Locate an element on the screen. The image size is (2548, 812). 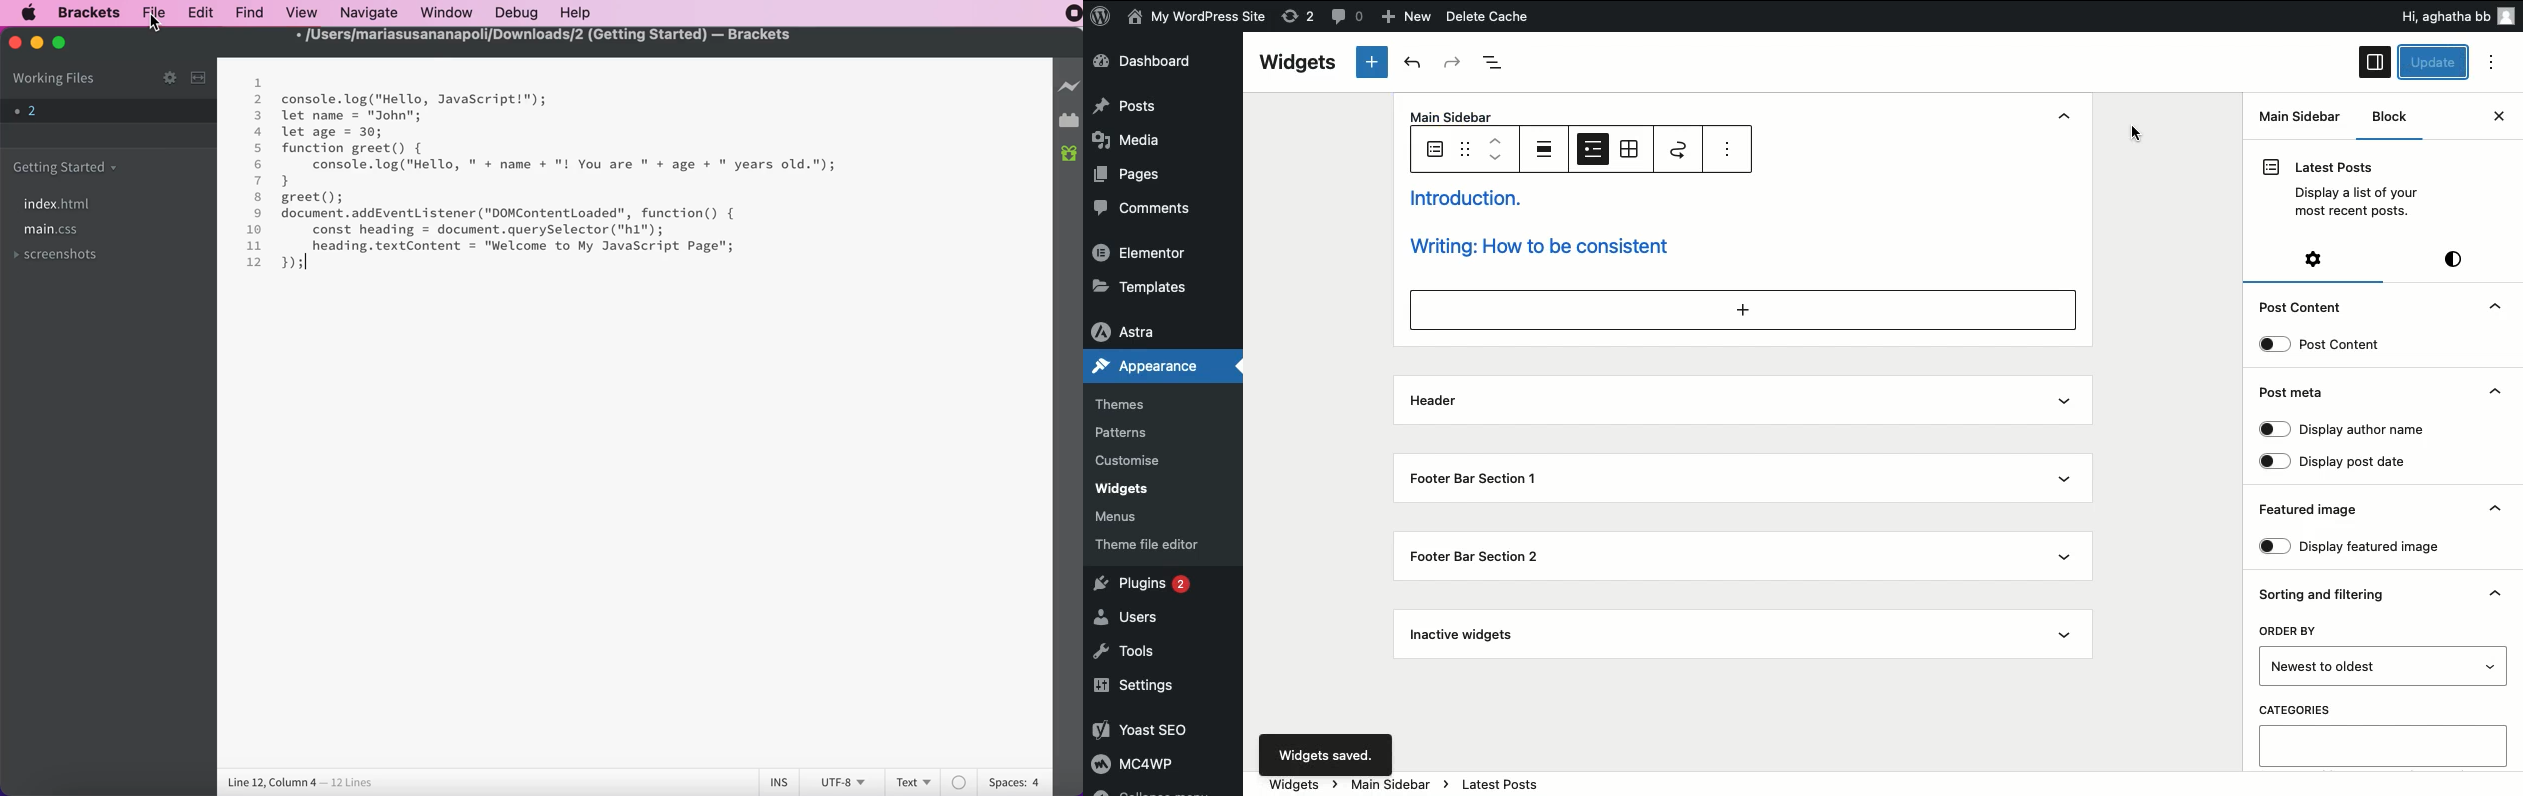
Introduction. writing: How to be consistent is located at coordinates (1713, 220).